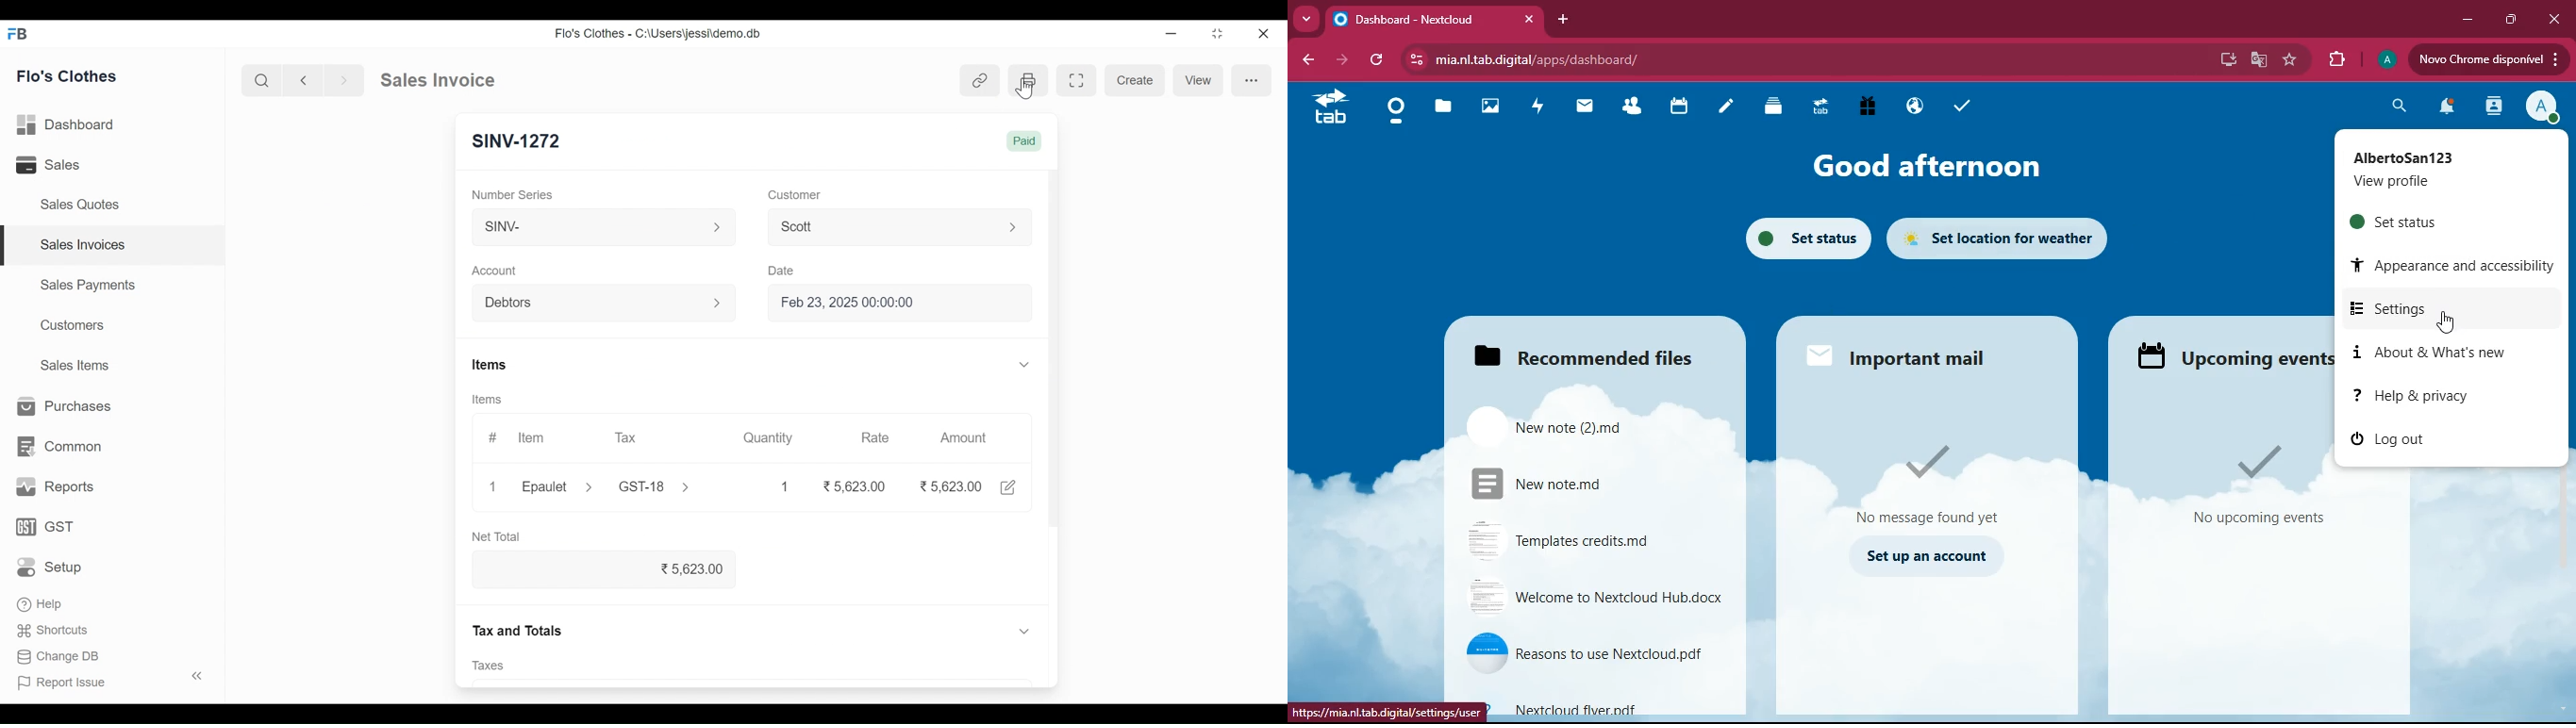 The width and height of the screenshot is (2576, 728). I want to click on Expand, so click(1024, 631).